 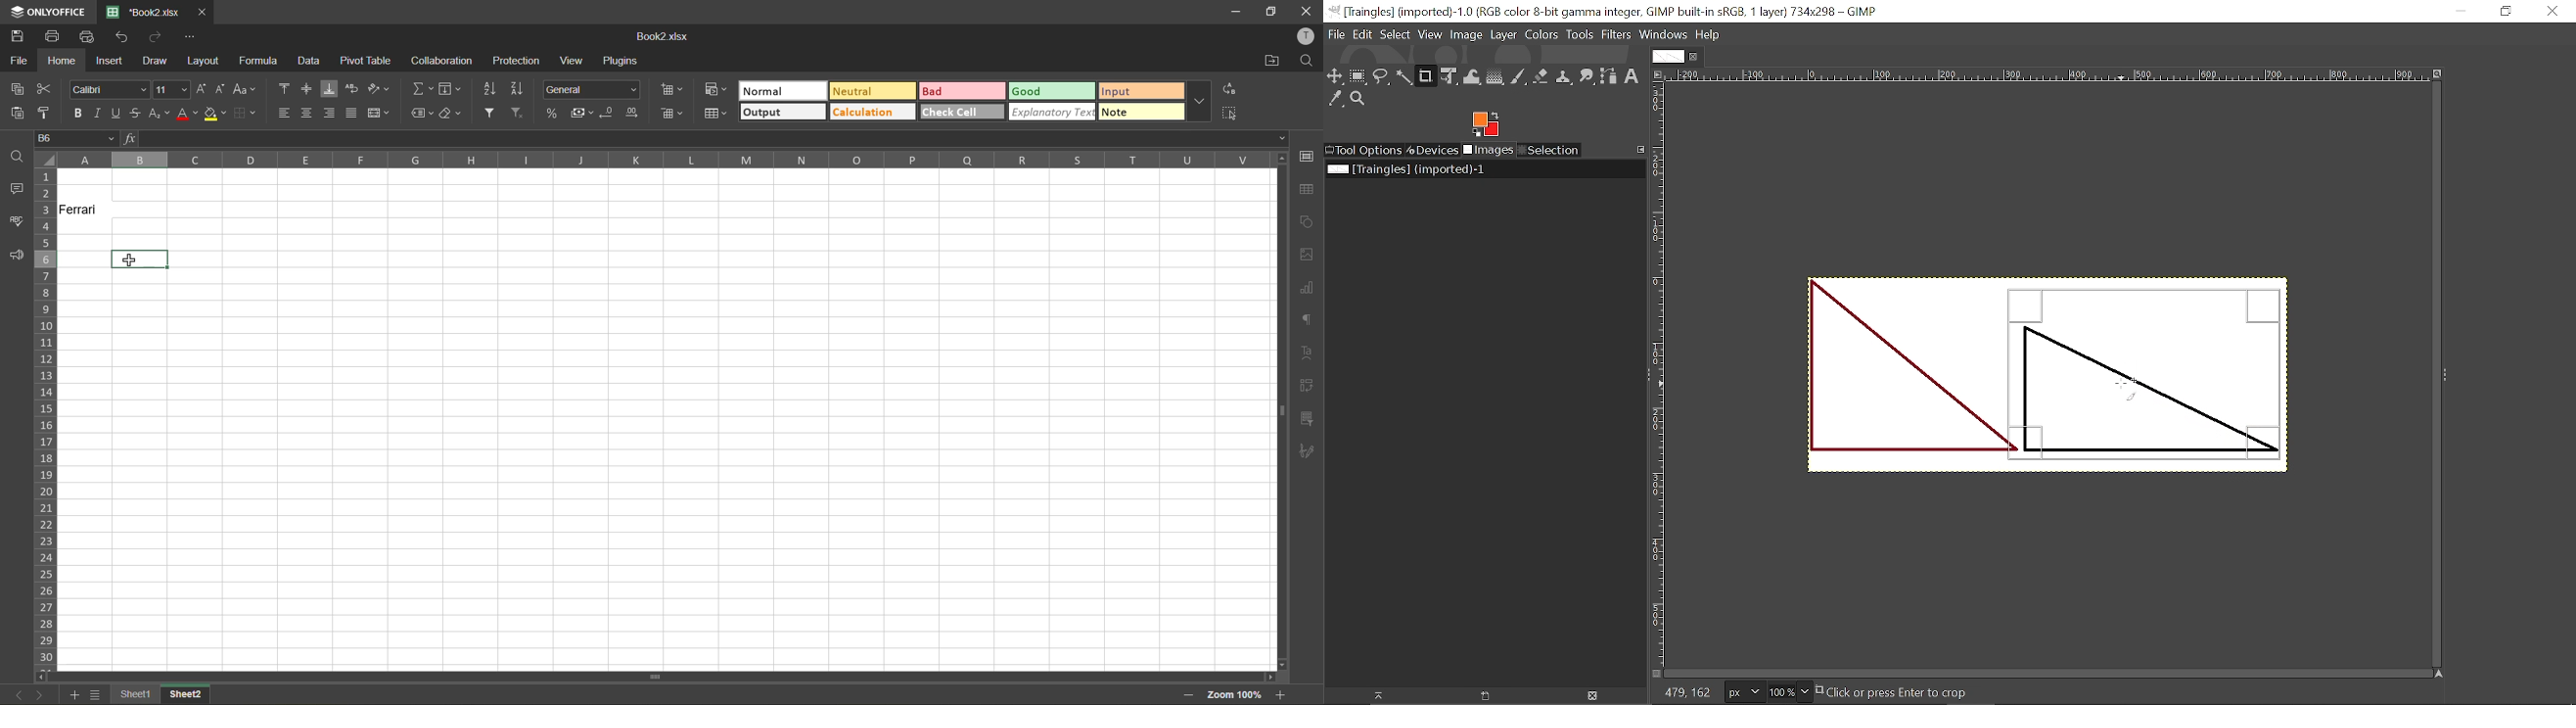 What do you see at coordinates (307, 88) in the screenshot?
I see `align middle` at bounding box center [307, 88].